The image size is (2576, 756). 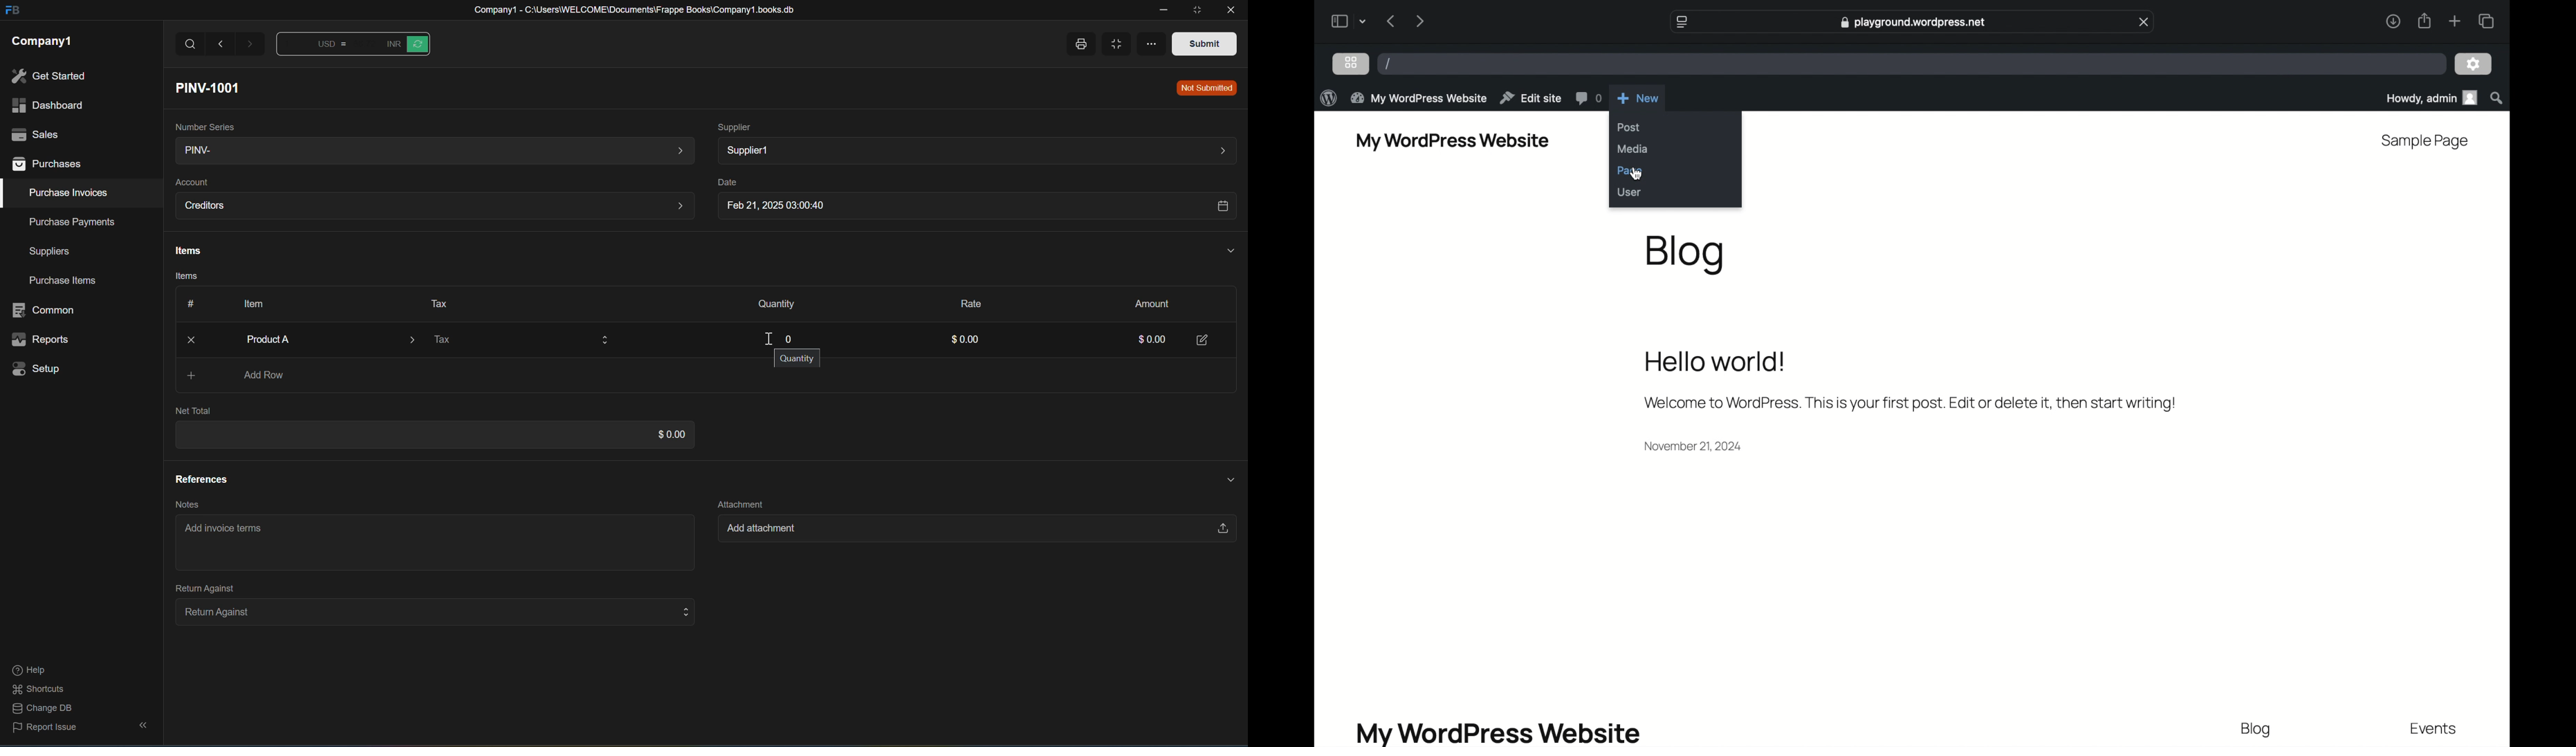 What do you see at coordinates (1633, 149) in the screenshot?
I see `media` at bounding box center [1633, 149].